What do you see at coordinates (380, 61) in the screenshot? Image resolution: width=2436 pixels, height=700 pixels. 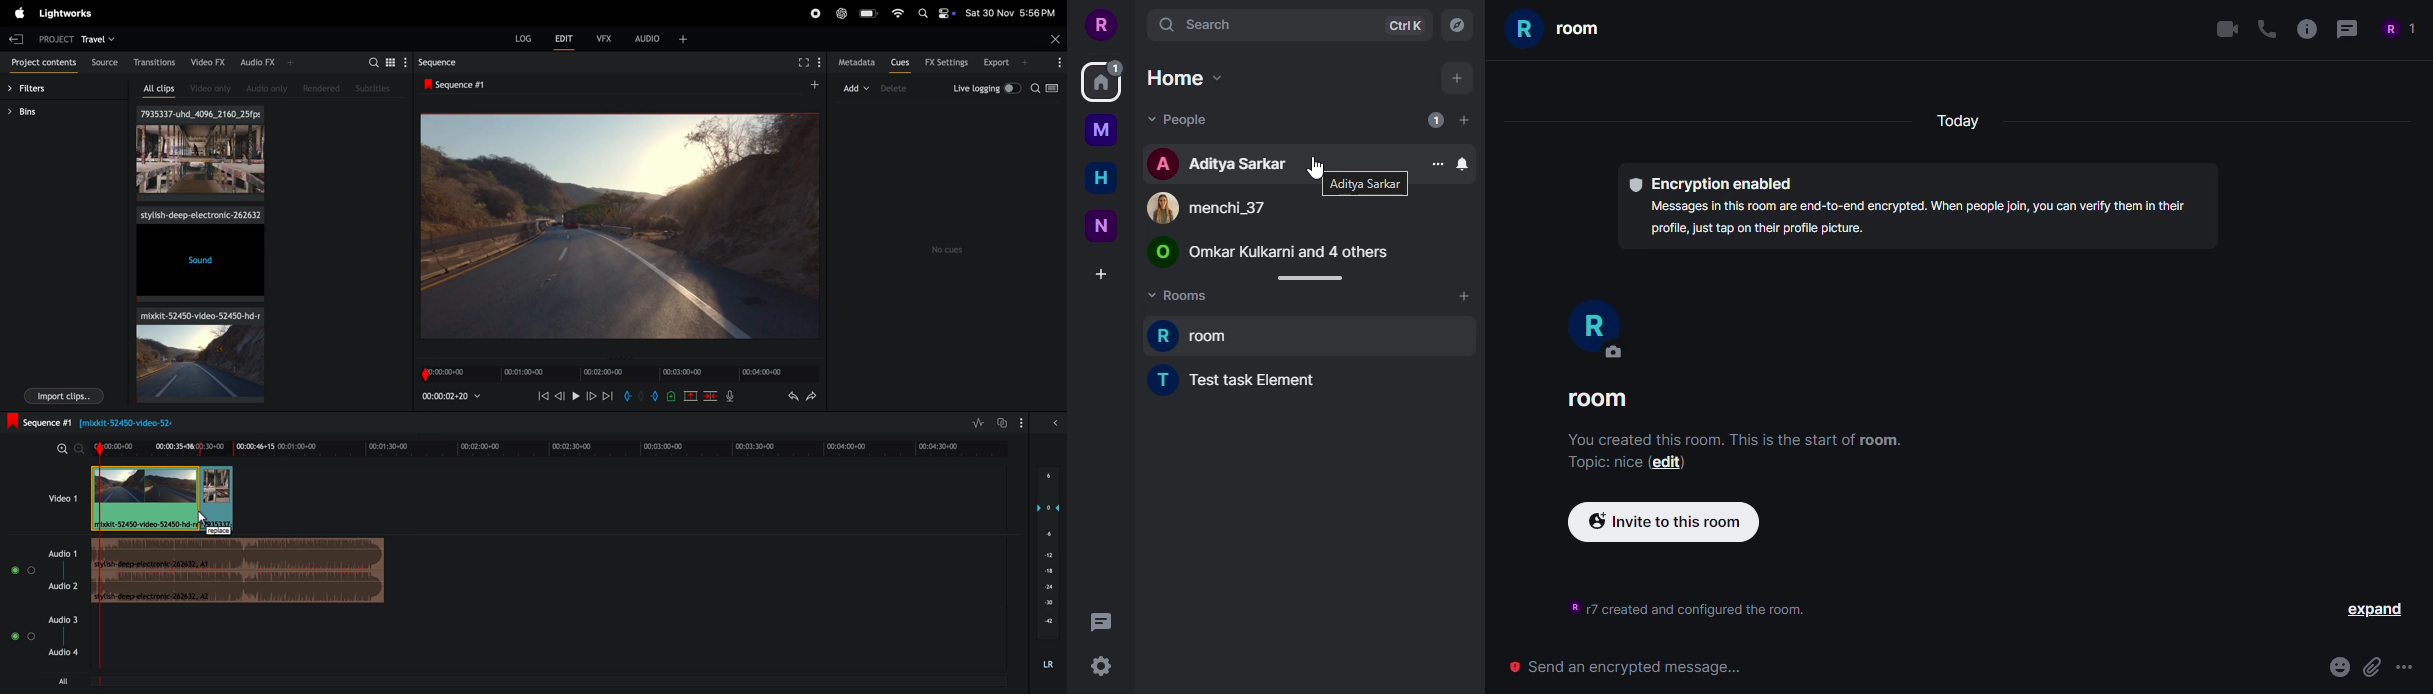 I see `search` at bounding box center [380, 61].